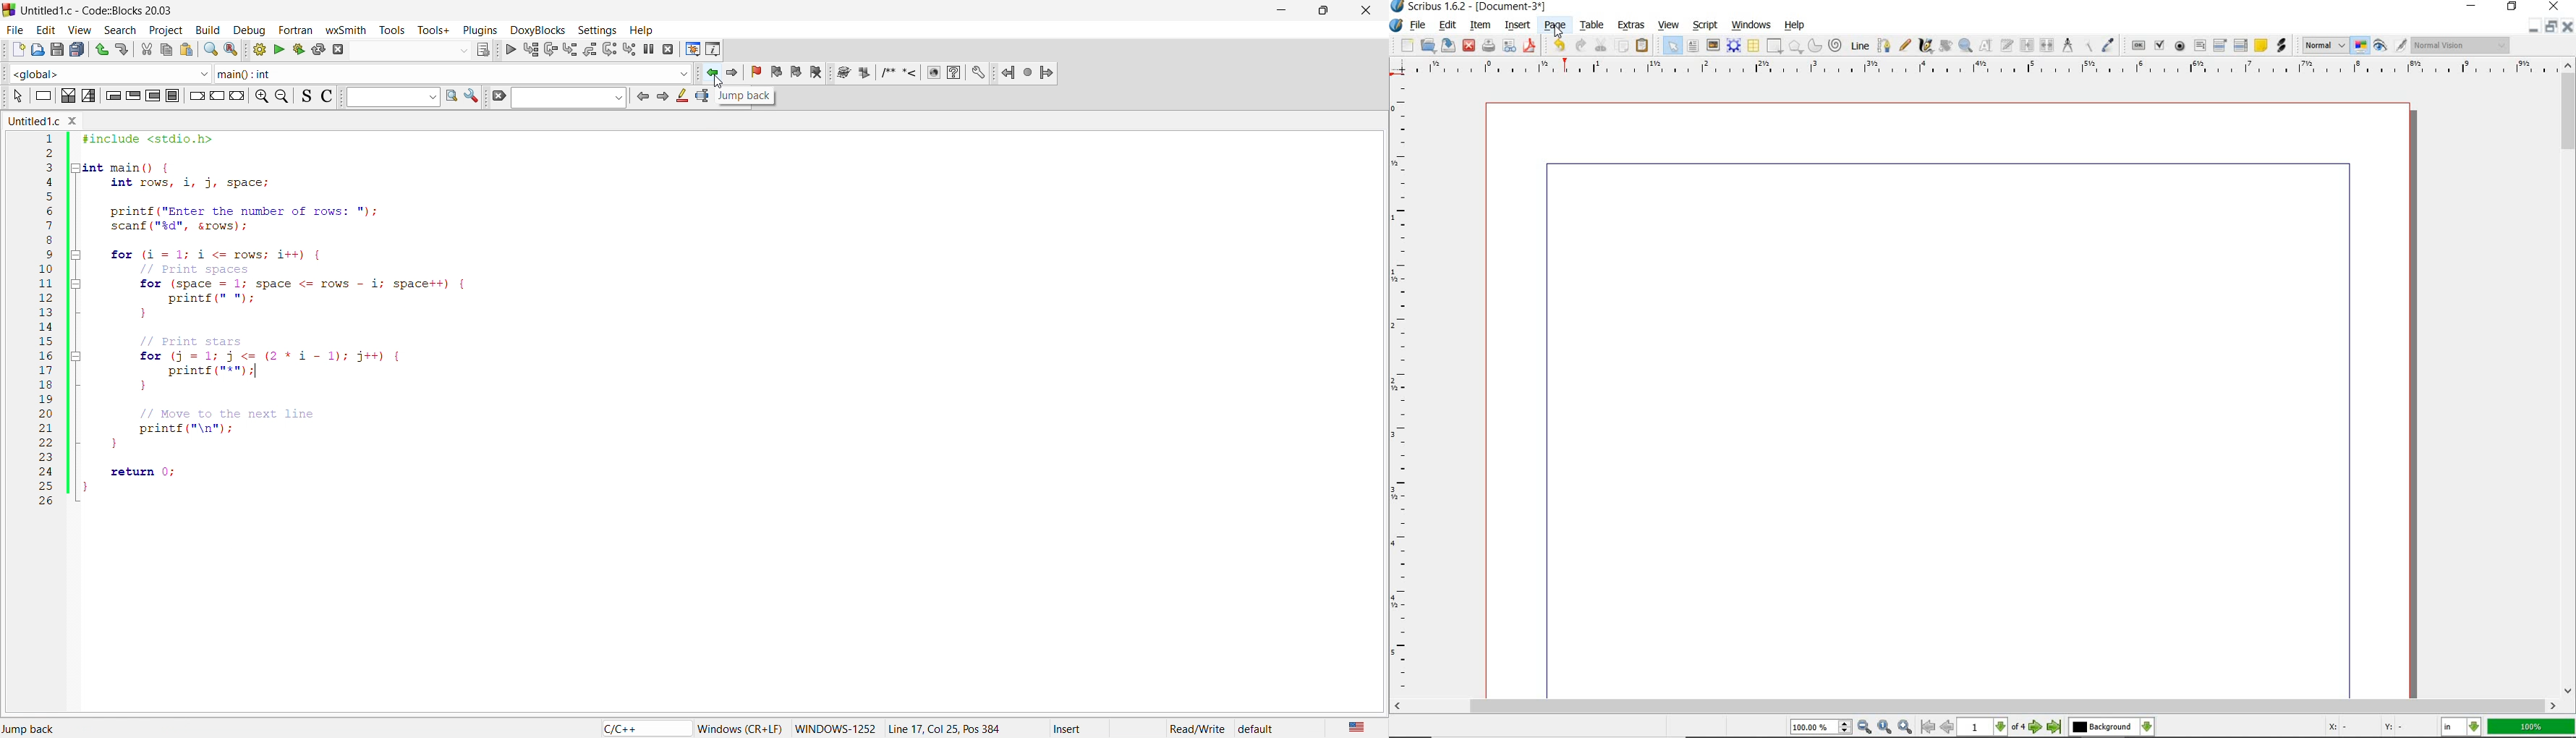 Image resolution: width=2576 pixels, height=756 pixels. I want to click on rotate item, so click(1944, 45).